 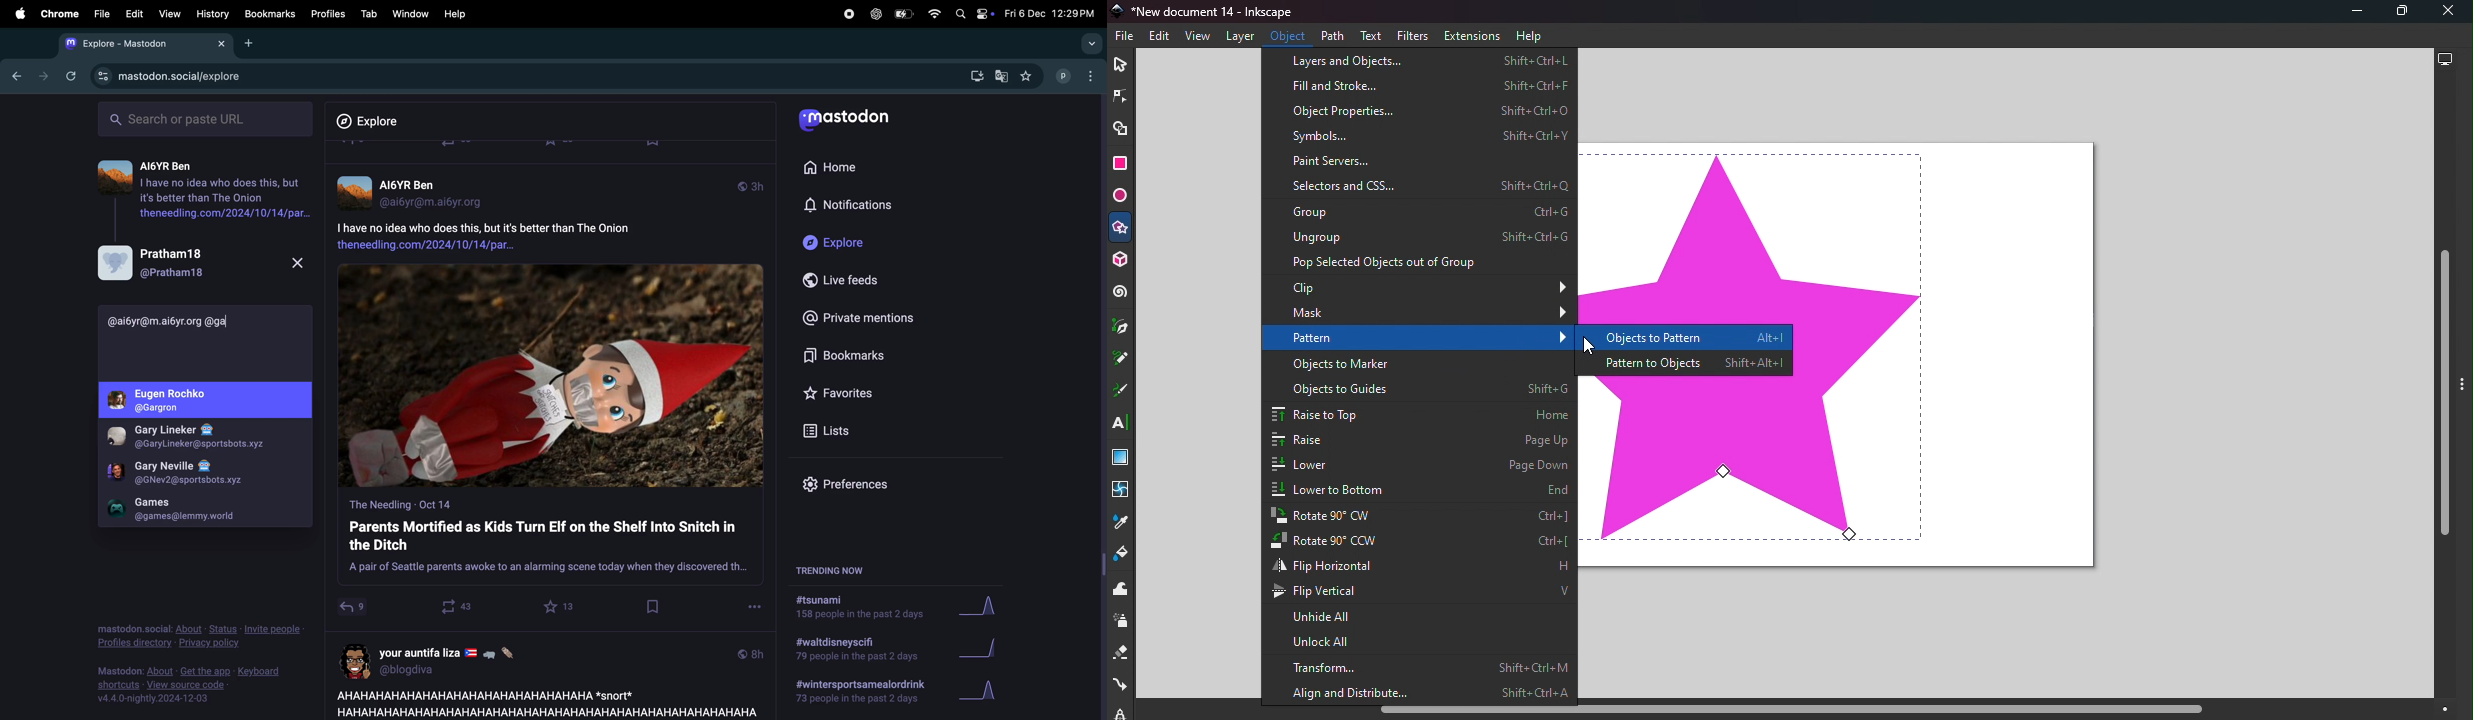 I want to click on #tsunami, so click(x=865, y=609).